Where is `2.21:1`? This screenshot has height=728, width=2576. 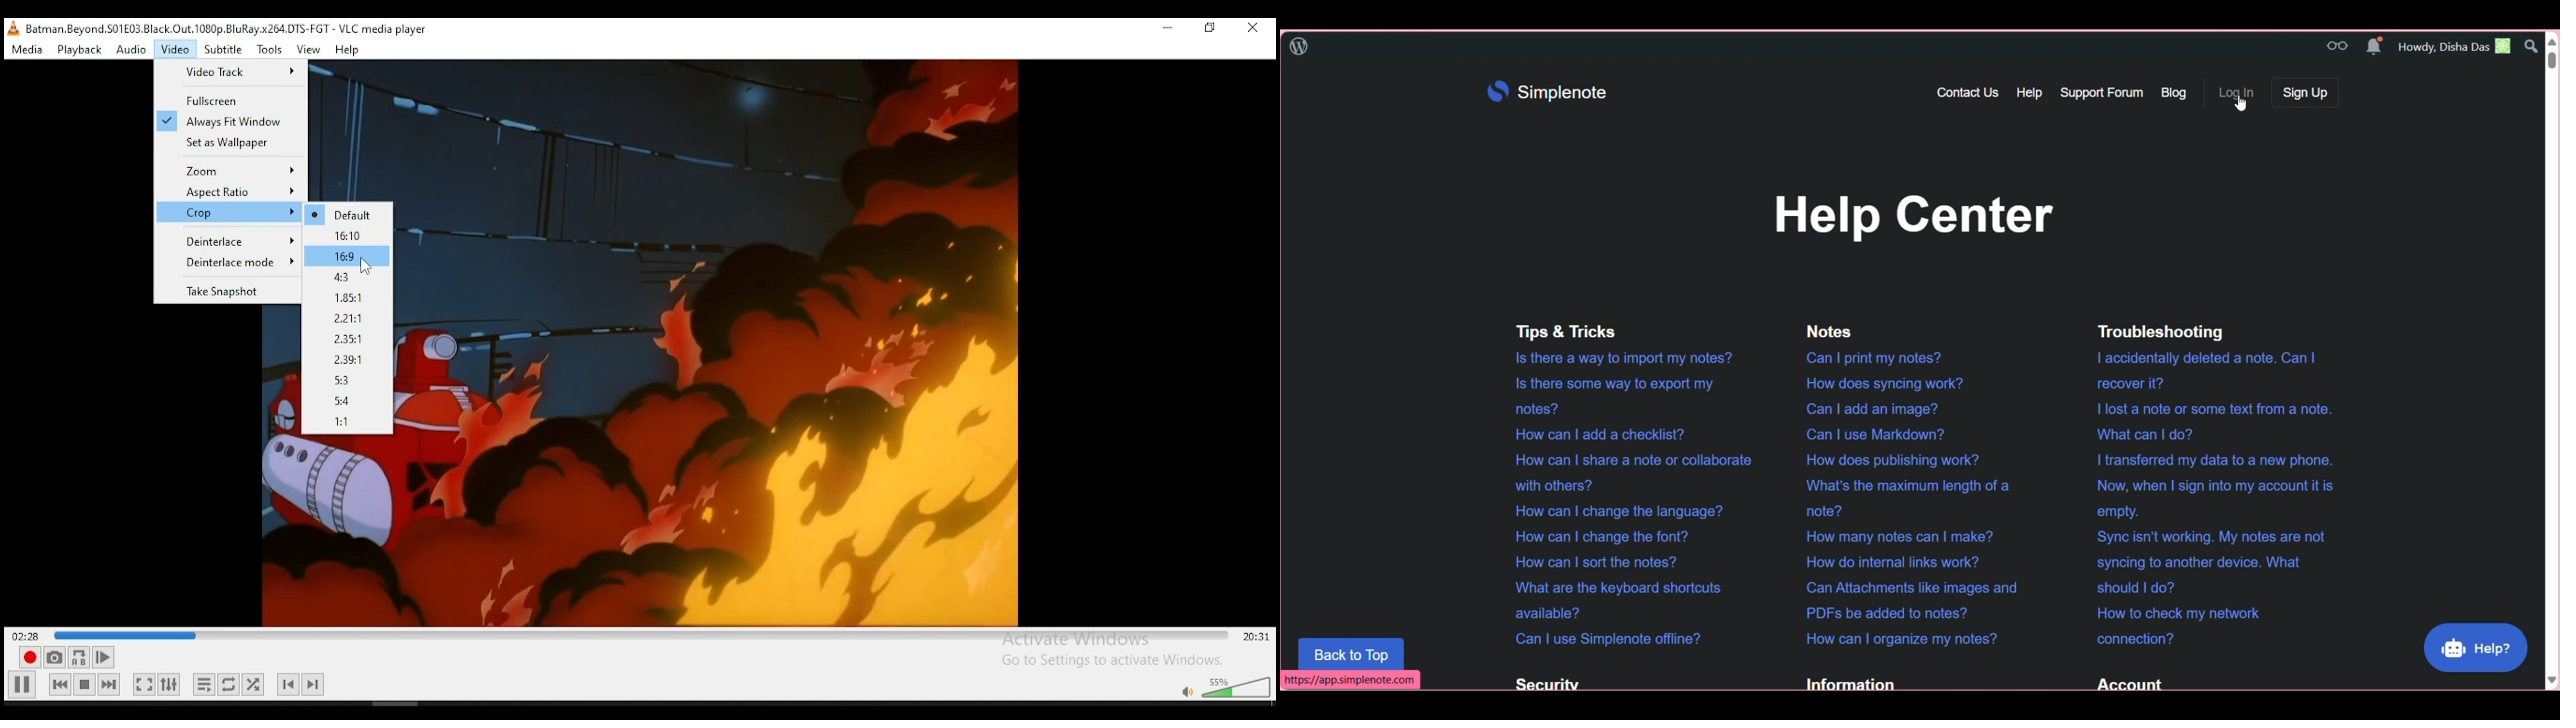
2.21:1 is located at coordinates (347, 317).